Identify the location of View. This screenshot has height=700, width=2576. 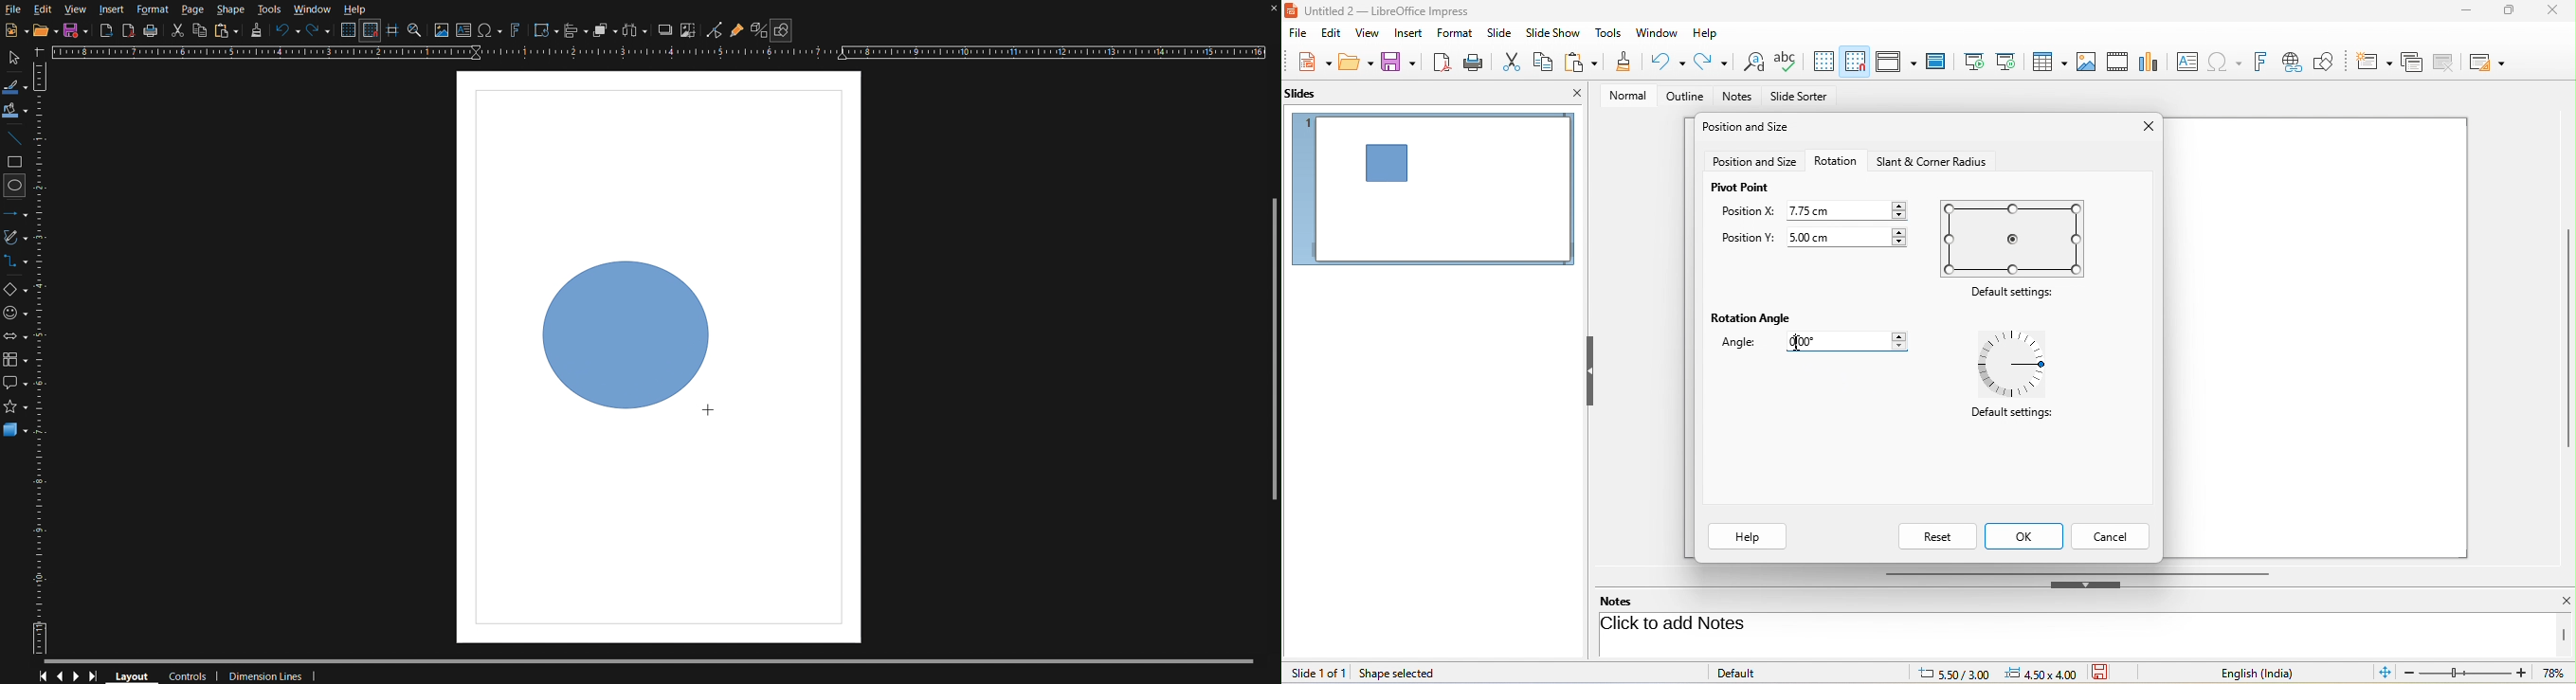
(75, 9).